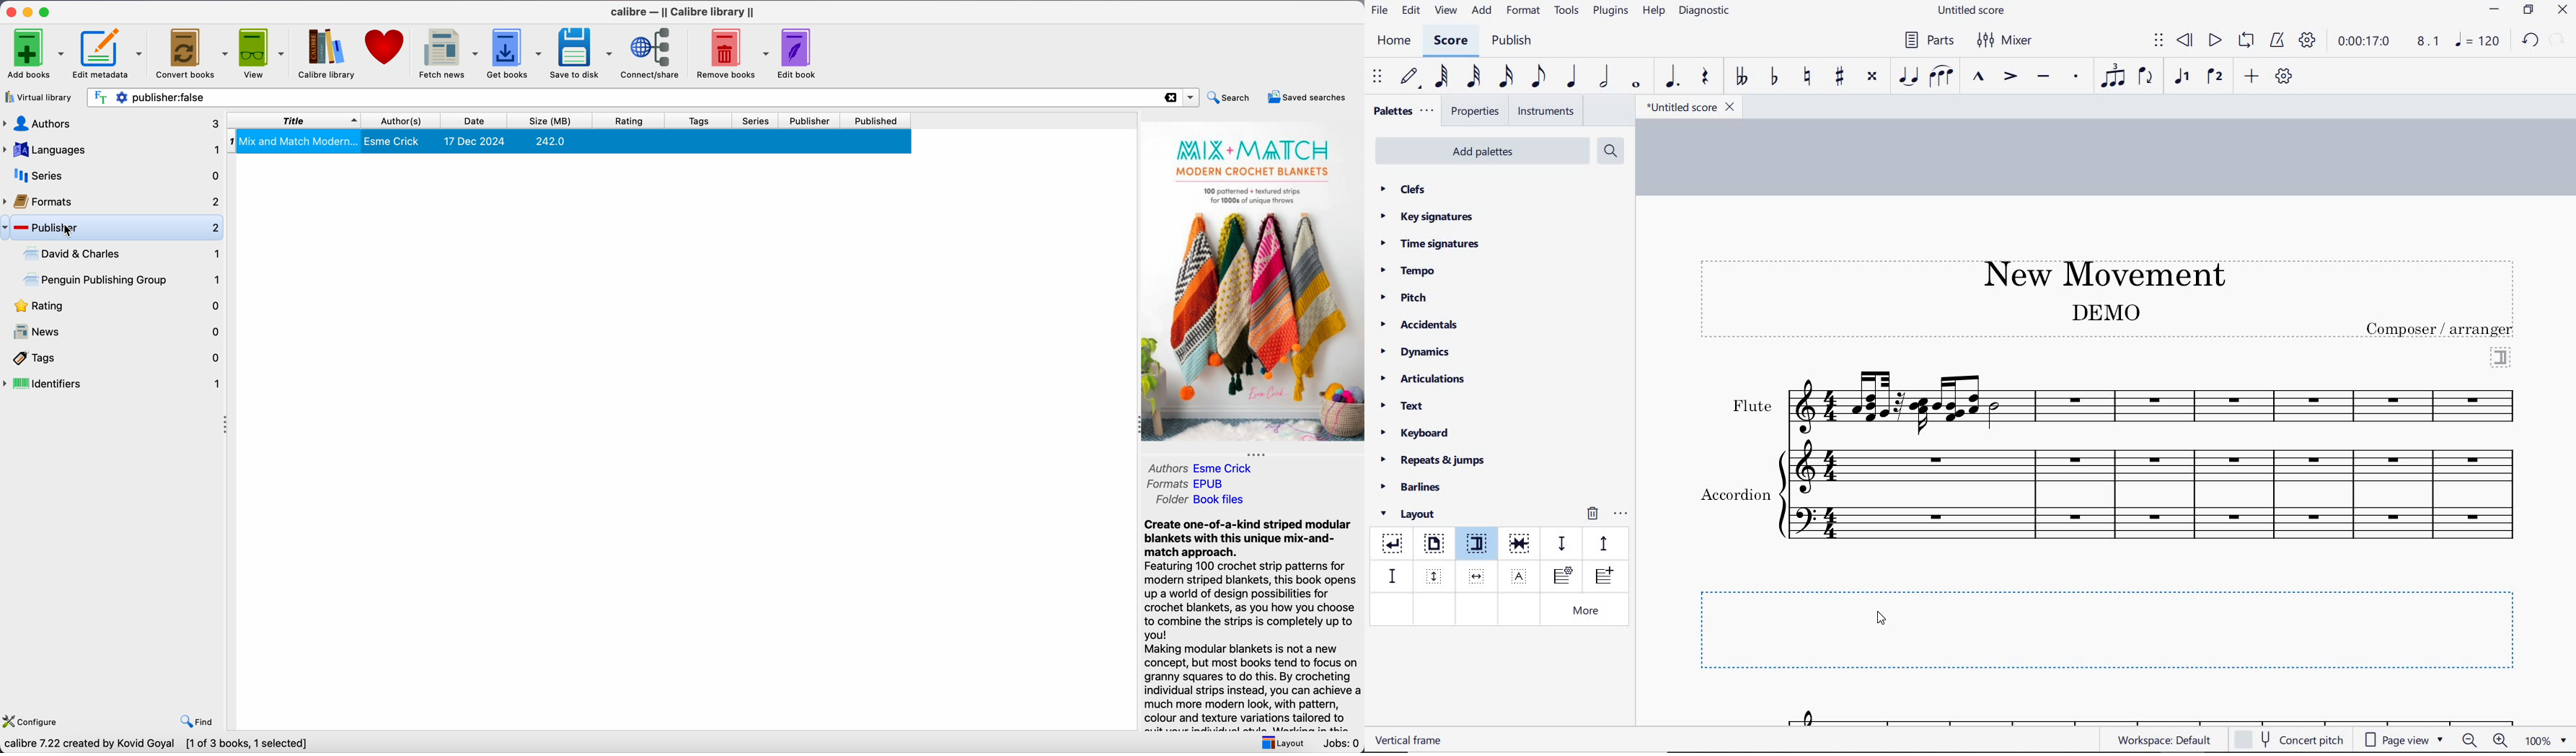 This screenshot has height=756, width=2576. I want to click on select to move, so click(1379, 77).